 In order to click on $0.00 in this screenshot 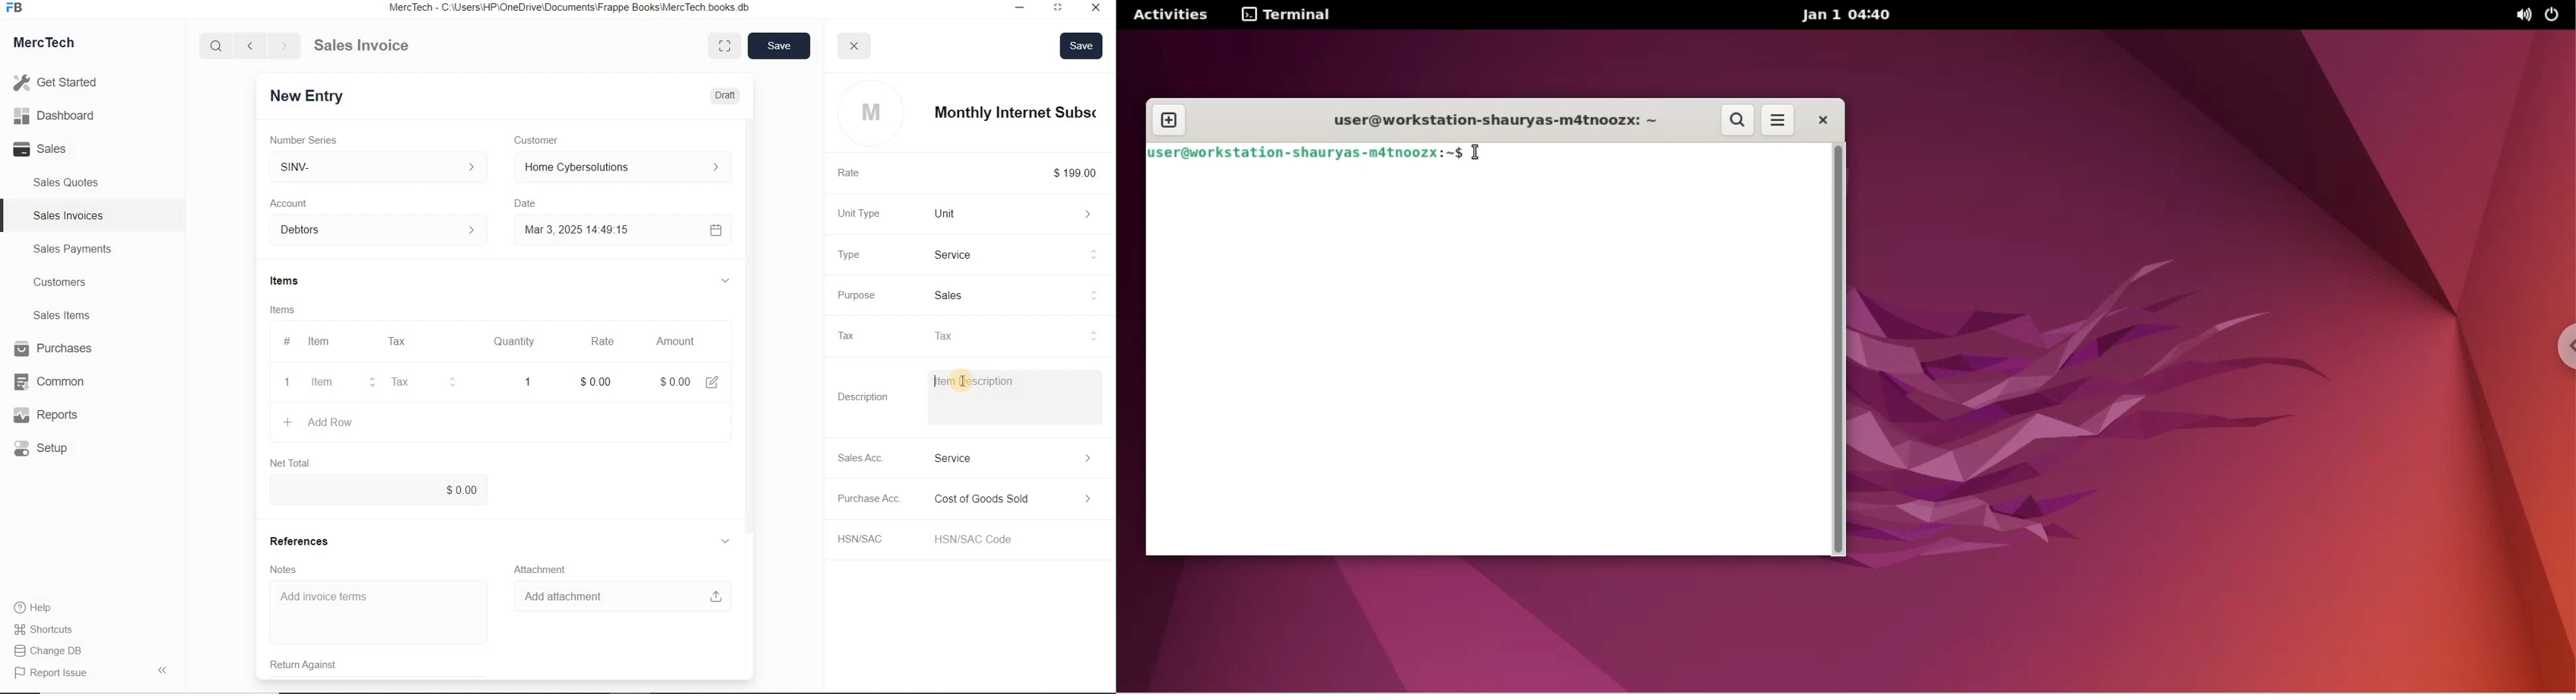, I will do `click(379, 490)`.